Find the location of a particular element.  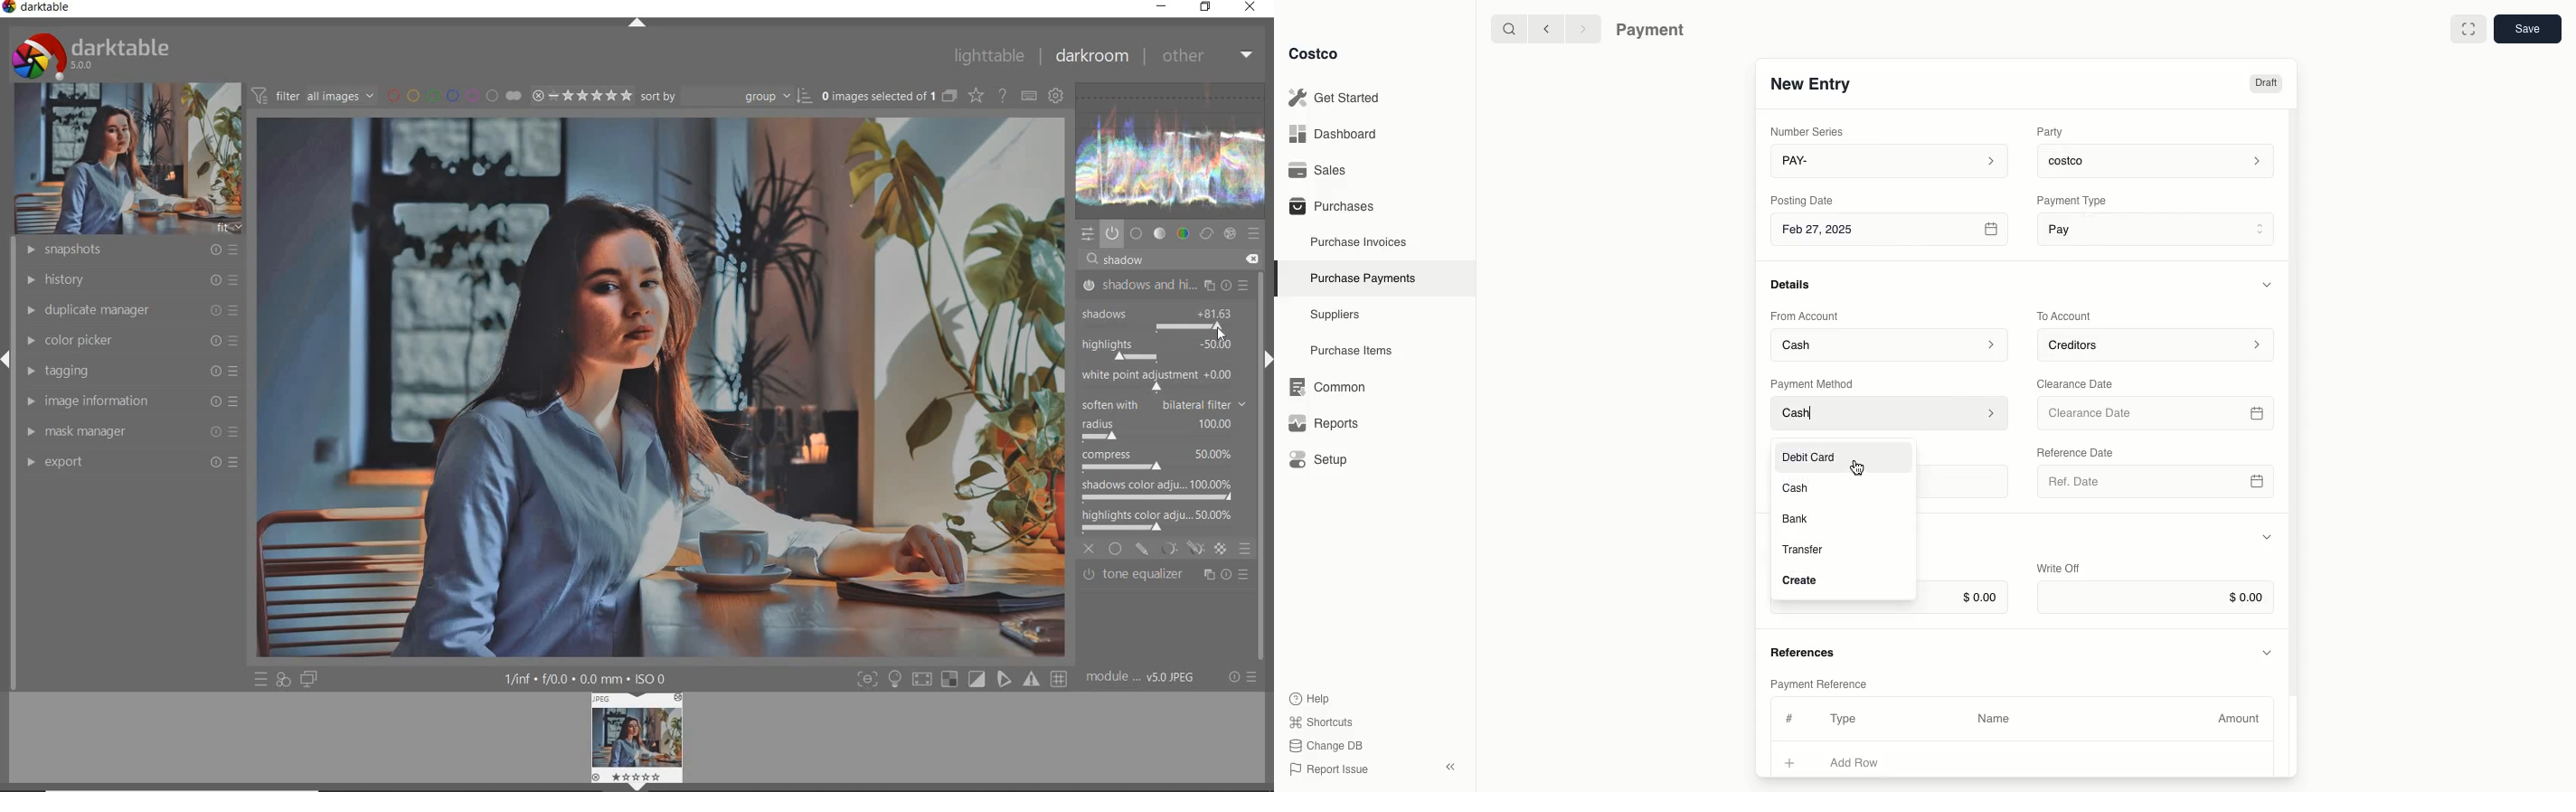

Hide is located at coordinates (2269, 651).